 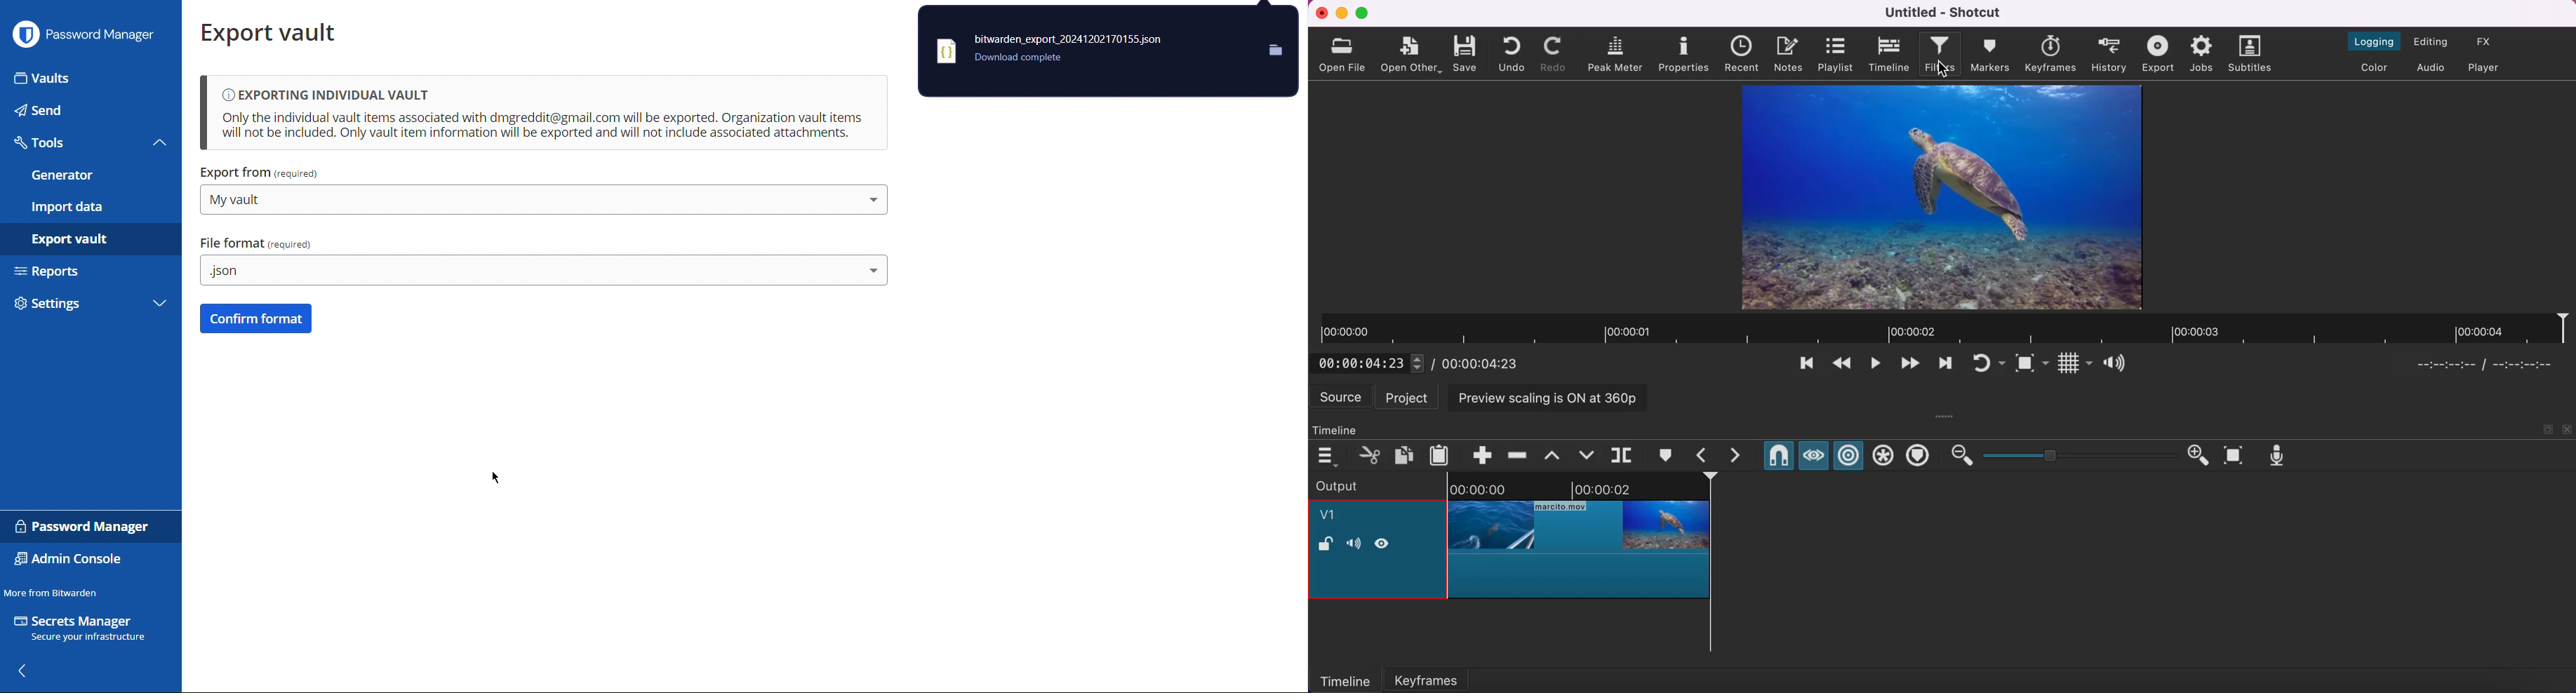 What do you see at coordinates (2202, 55) in the screenshot?
I see `jobs` at bounding box center [2202, 55].